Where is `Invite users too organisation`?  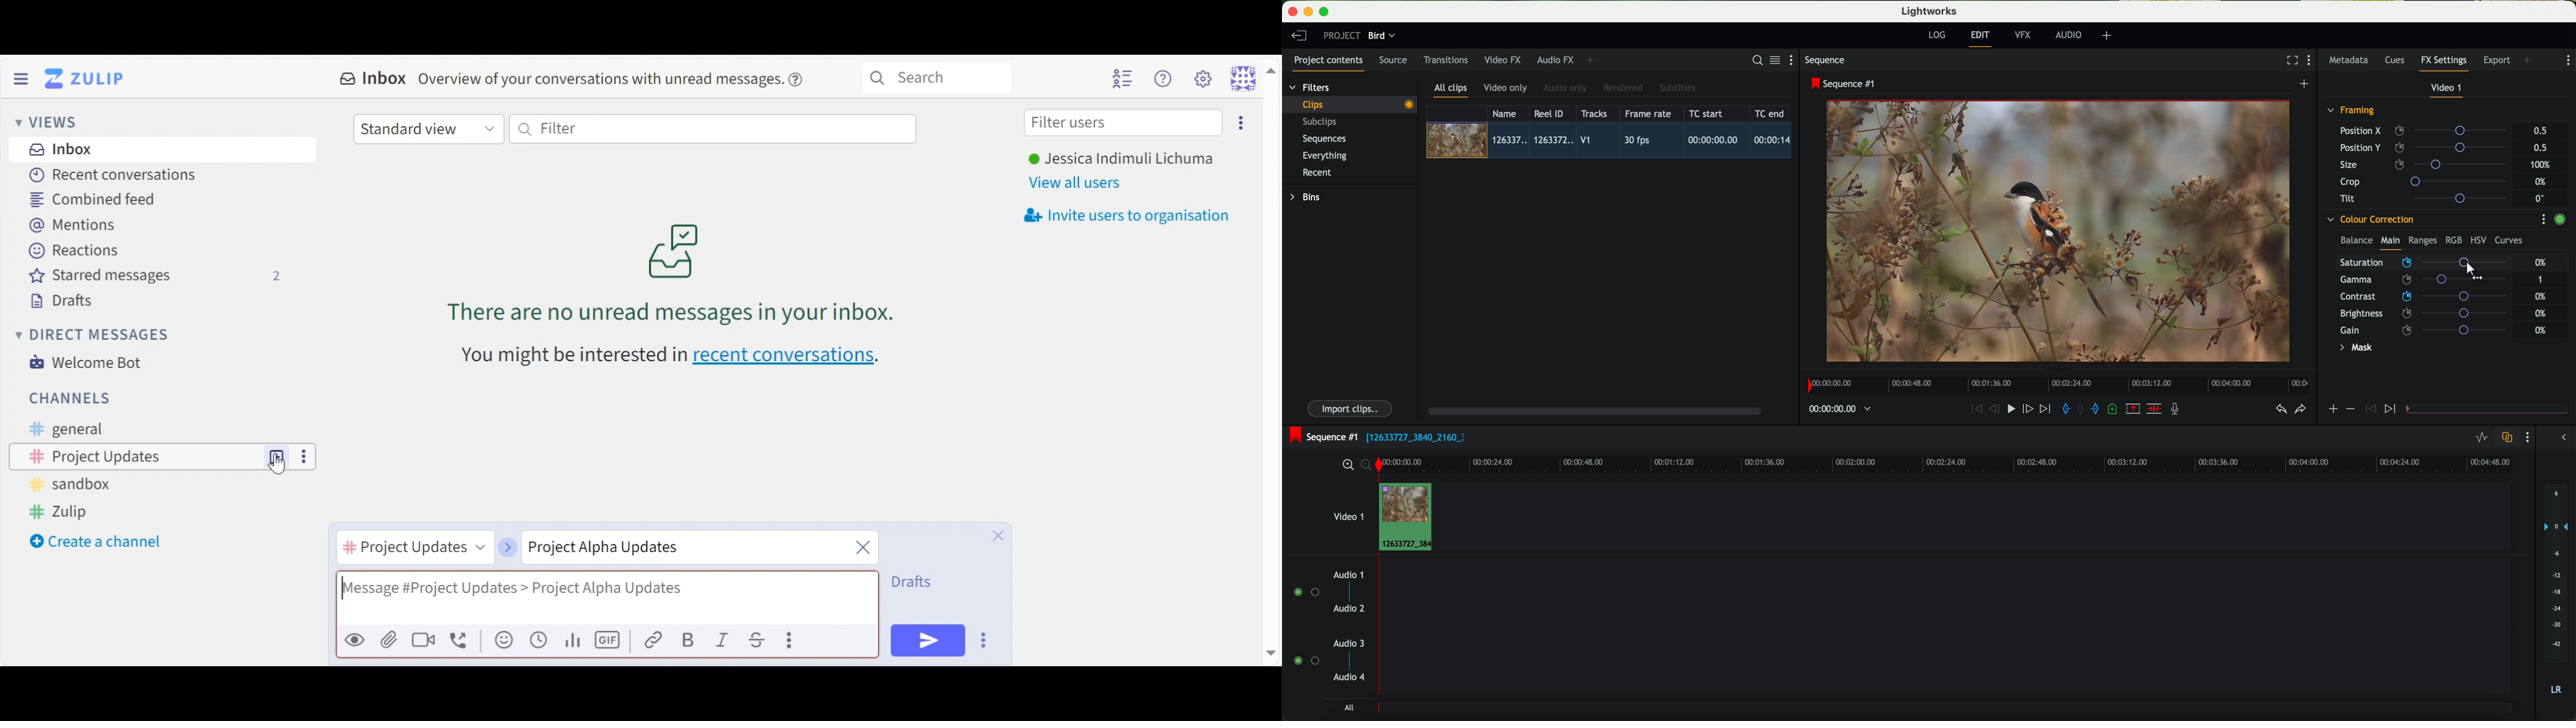 Invite users too organisation is located at coordinates (1240, 122).